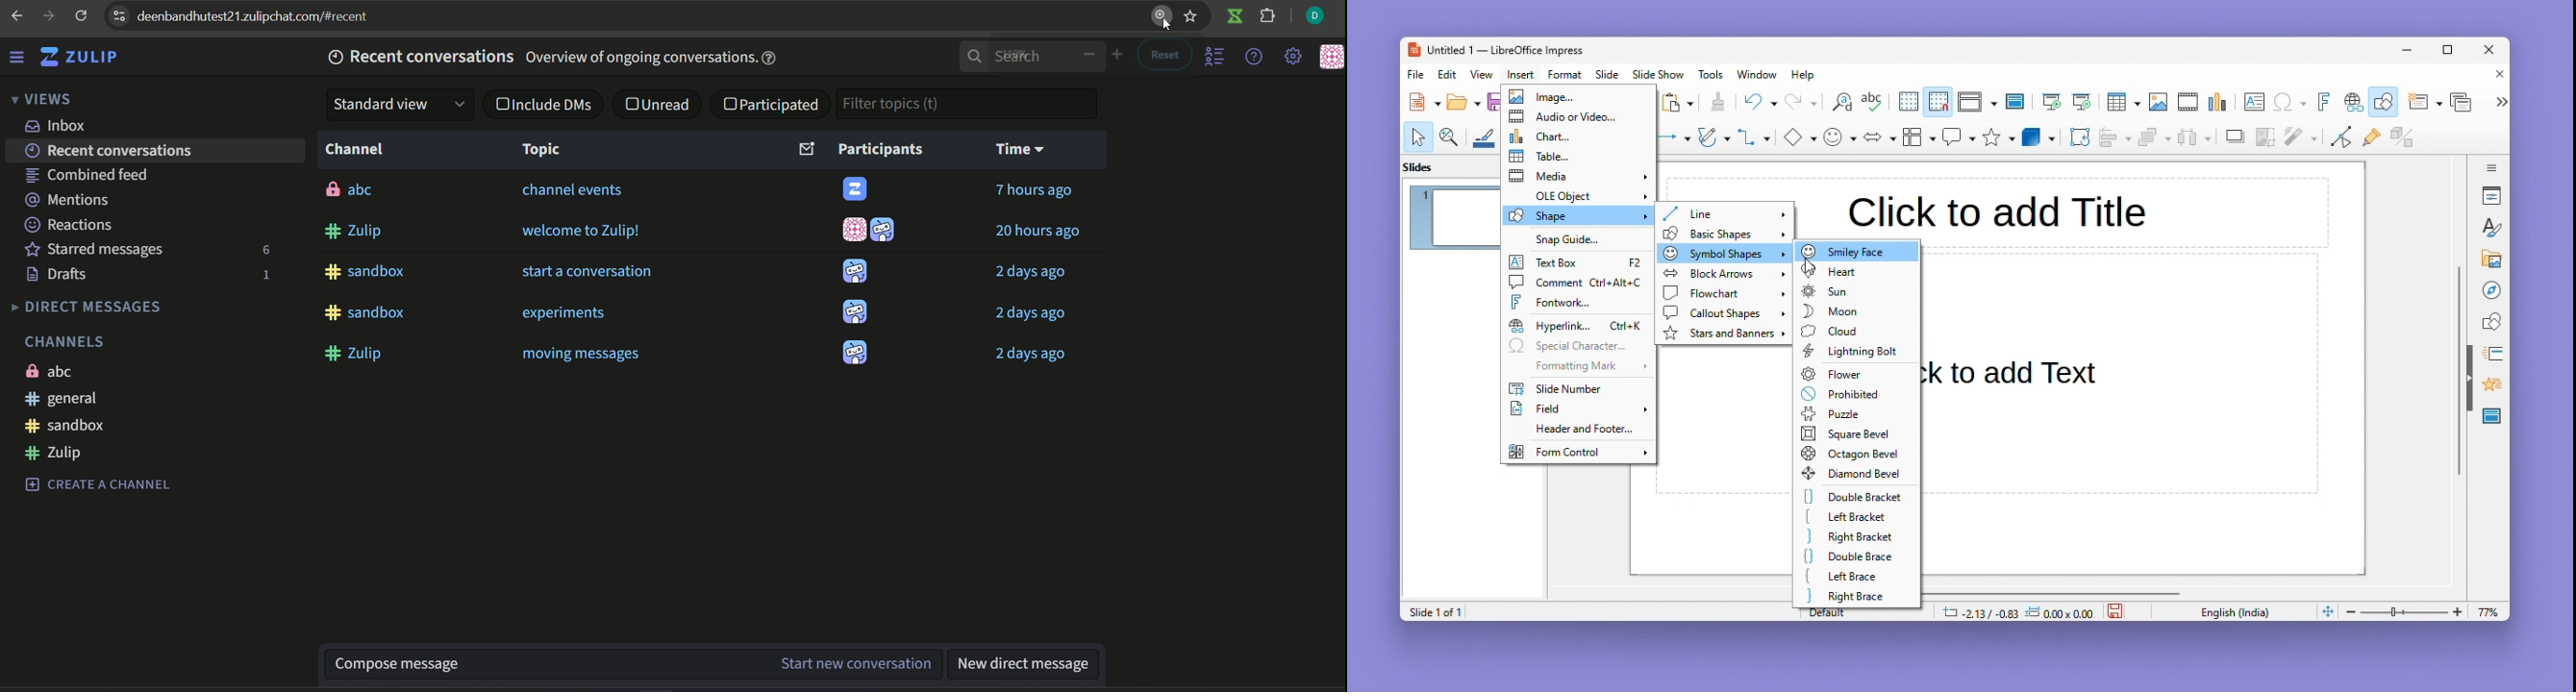 This screenshot has width=2576, height=700. Describe the element at coordinates (1841, 136) in the screenshot. I see `Symbol` at that location.